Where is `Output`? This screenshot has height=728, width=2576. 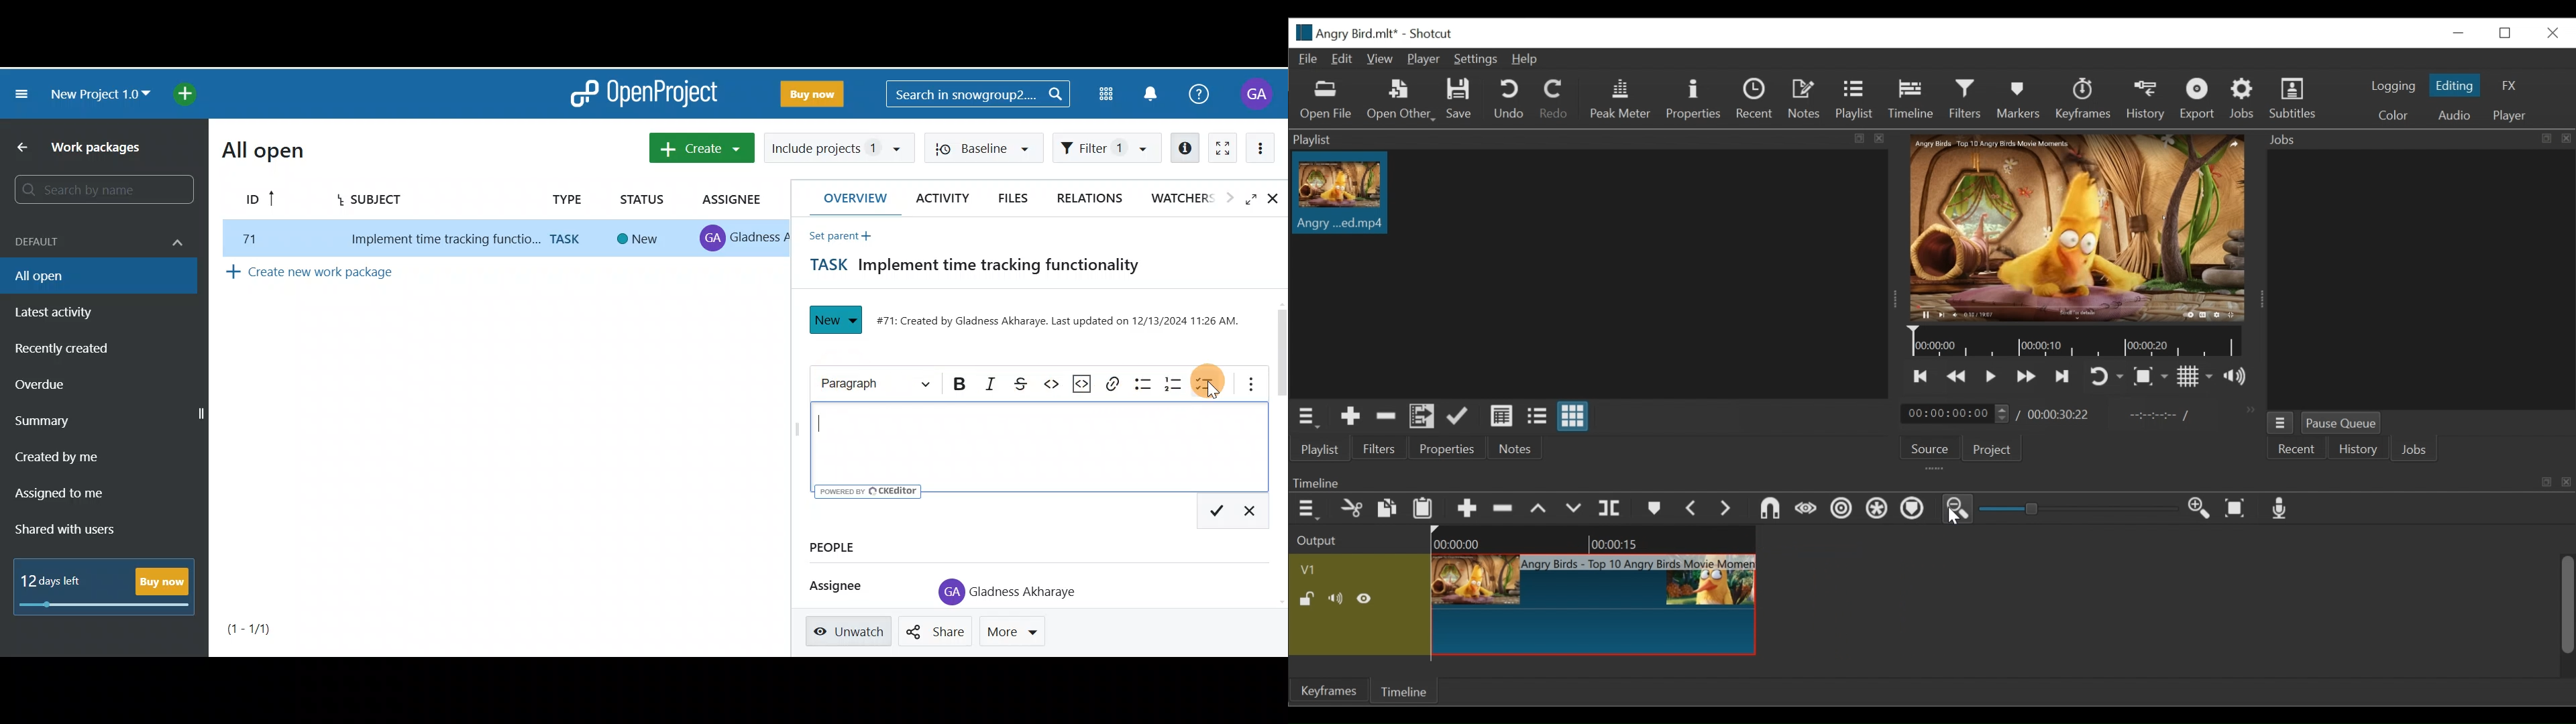
Output is located at coordinates (1320, 540).